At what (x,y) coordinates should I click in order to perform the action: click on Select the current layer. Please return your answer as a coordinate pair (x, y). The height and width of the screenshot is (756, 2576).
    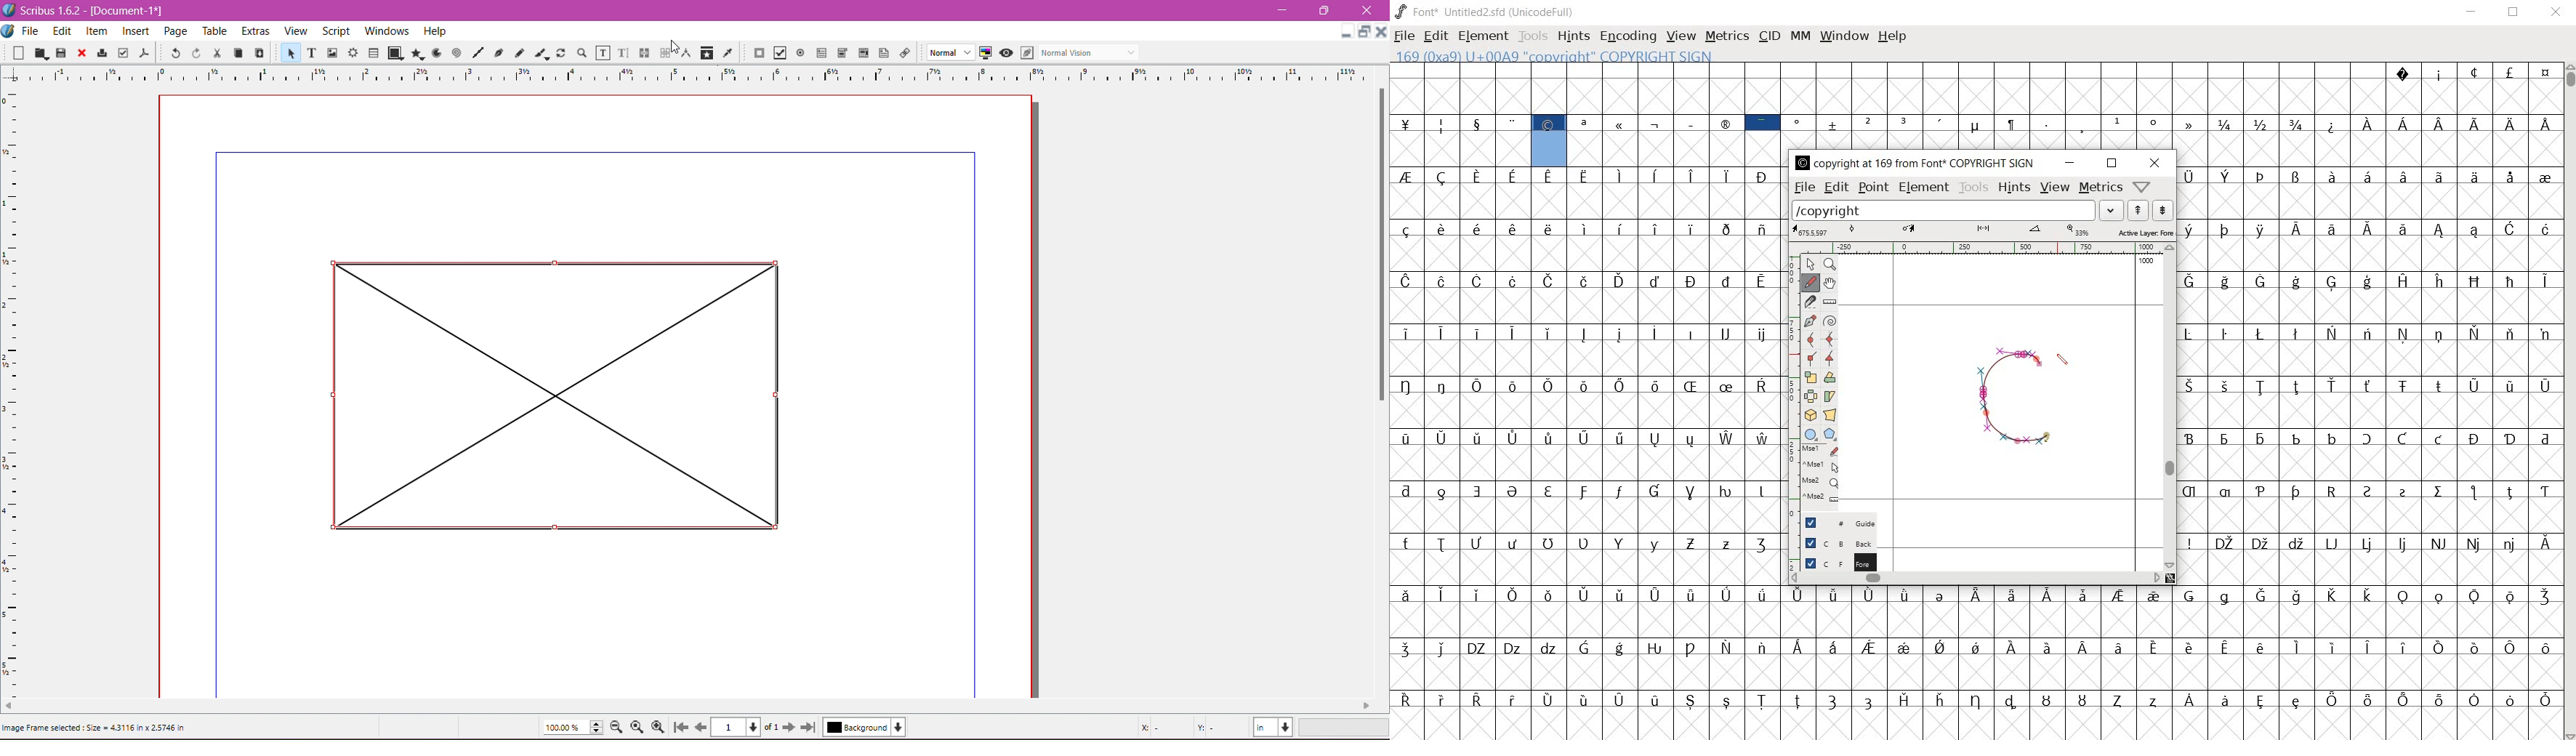
    Looking at the image, I should click on (864, 727).